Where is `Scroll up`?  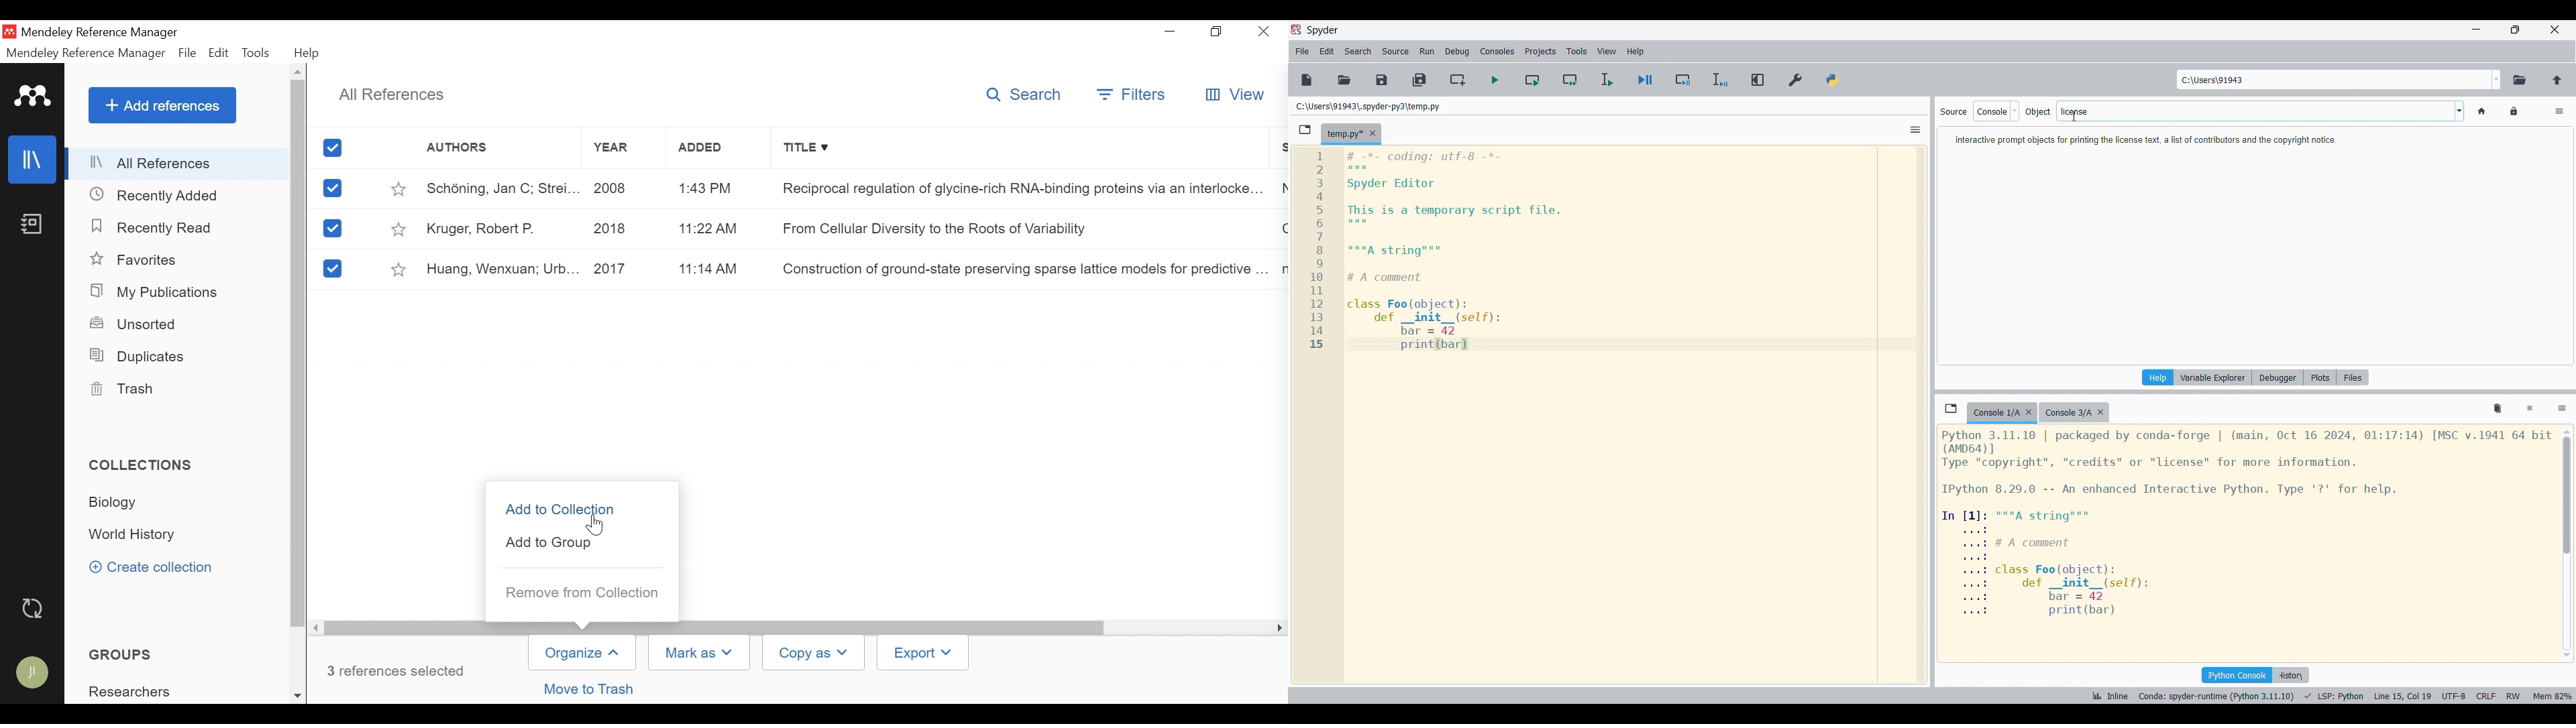 Scroll up is located at coordinates (297, 72).